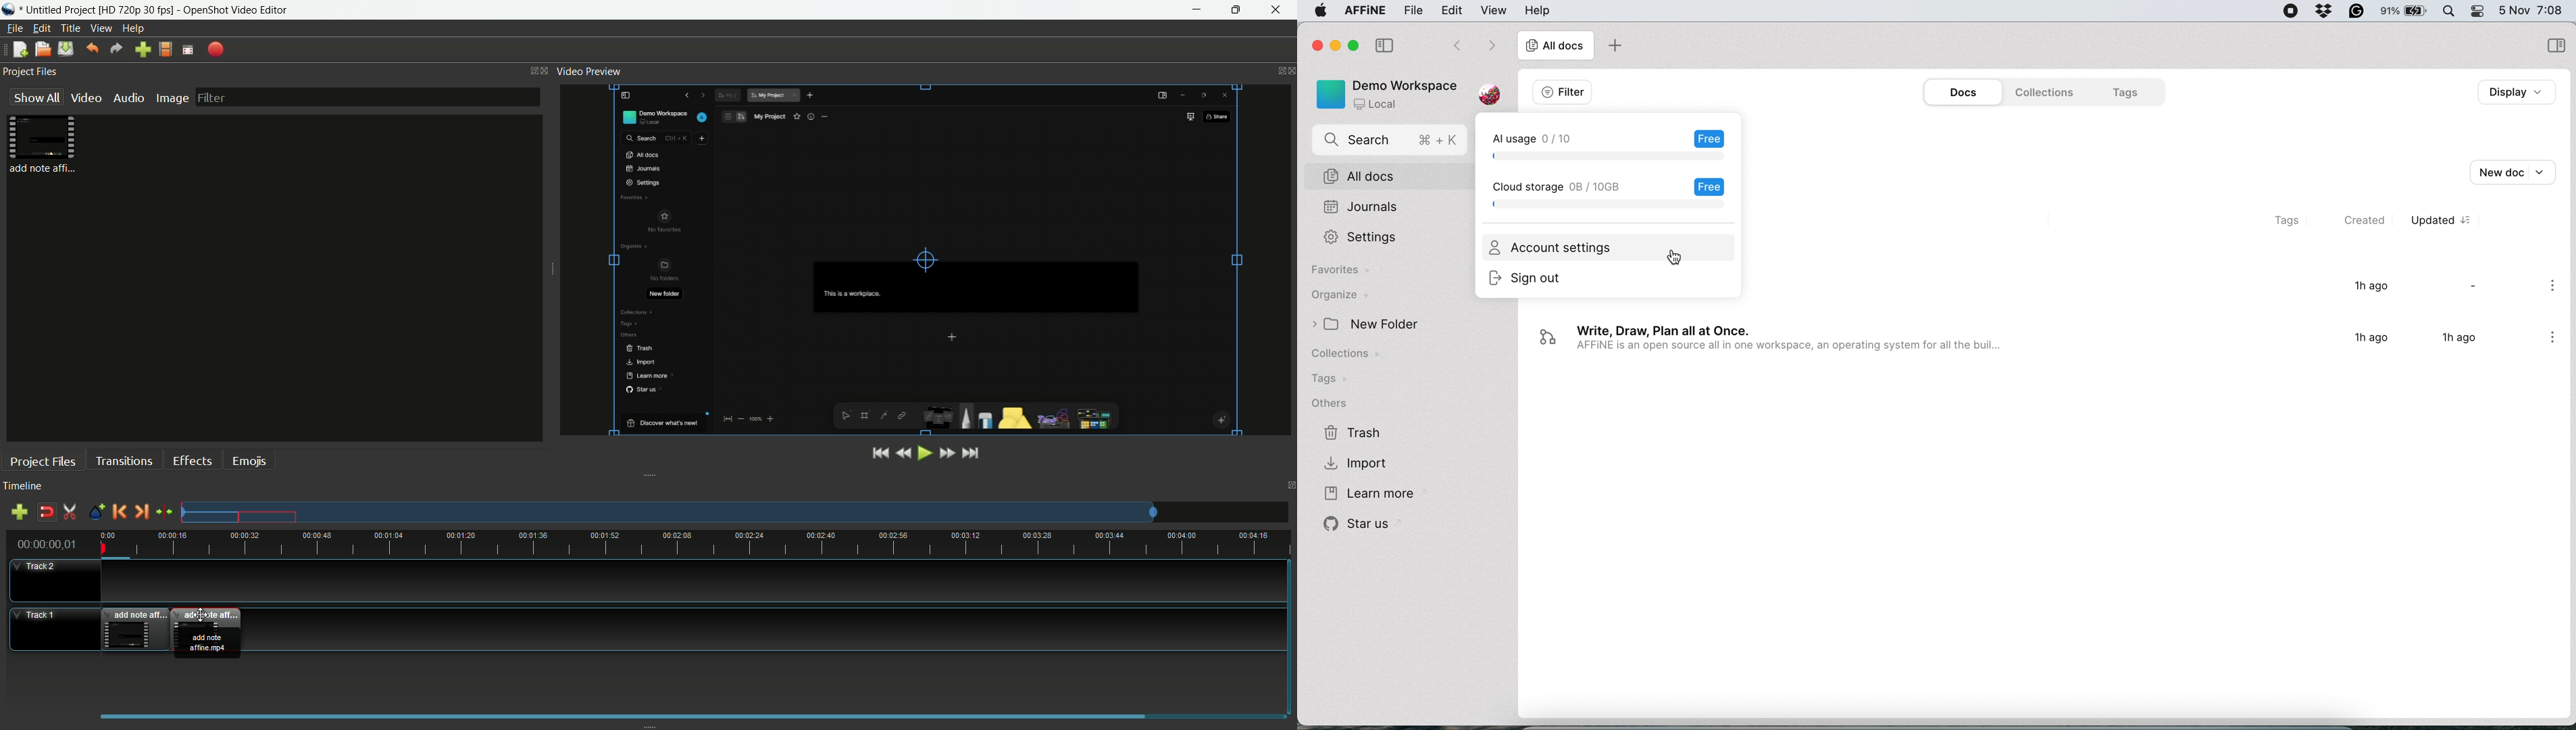  What do you see at coordinates (2534, 9) in the screenshot?
I see `date and time` at bounding box center [2534, 9].